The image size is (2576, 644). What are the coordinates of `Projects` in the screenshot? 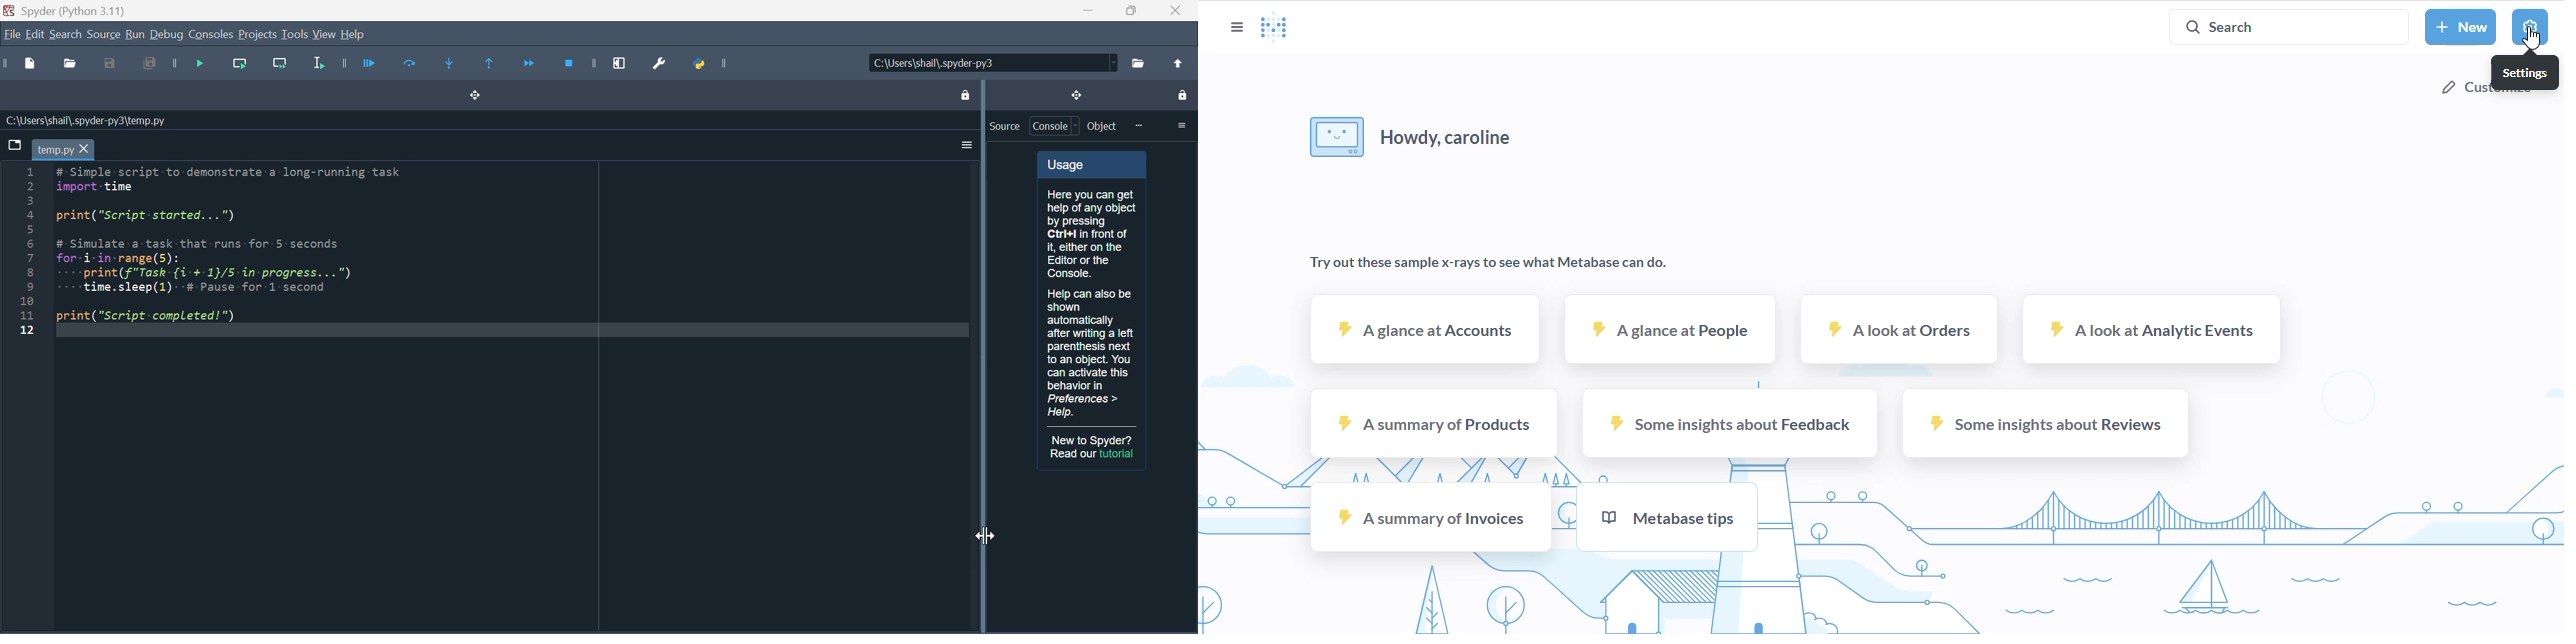 It's located at (257, 35).